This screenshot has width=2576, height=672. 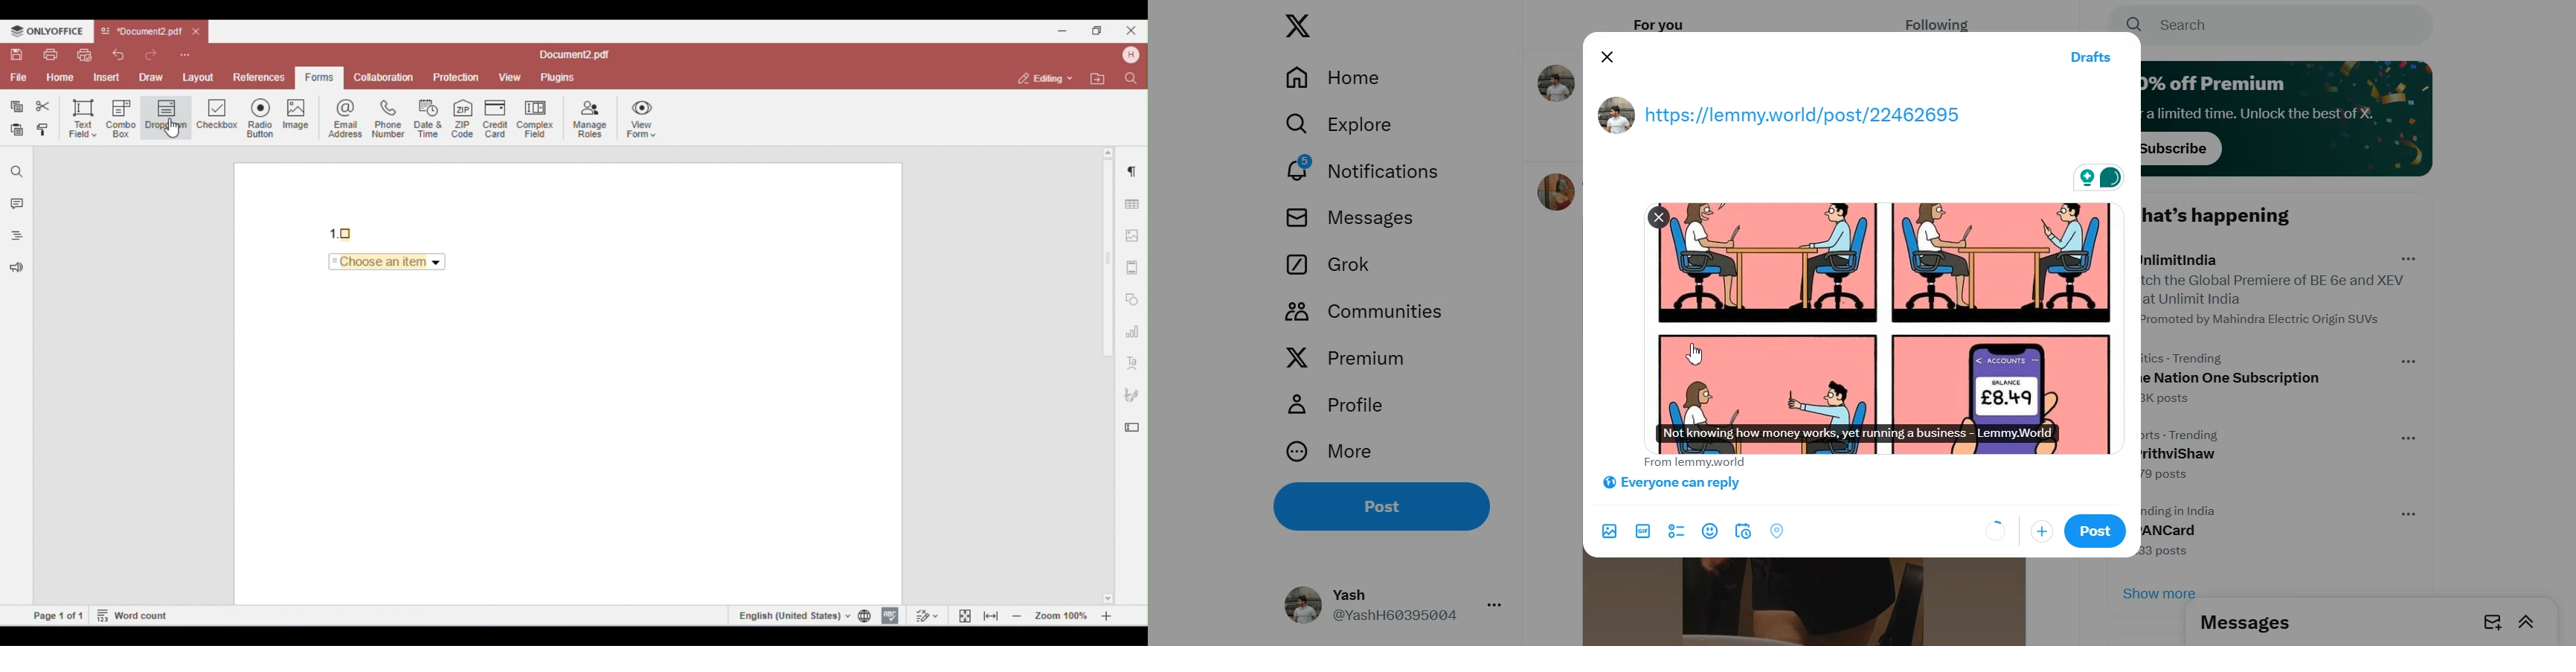 What do you see at coordinates (2148, 590) in the screenshot?
I see `show more info` at bounding box center [2148, 590].